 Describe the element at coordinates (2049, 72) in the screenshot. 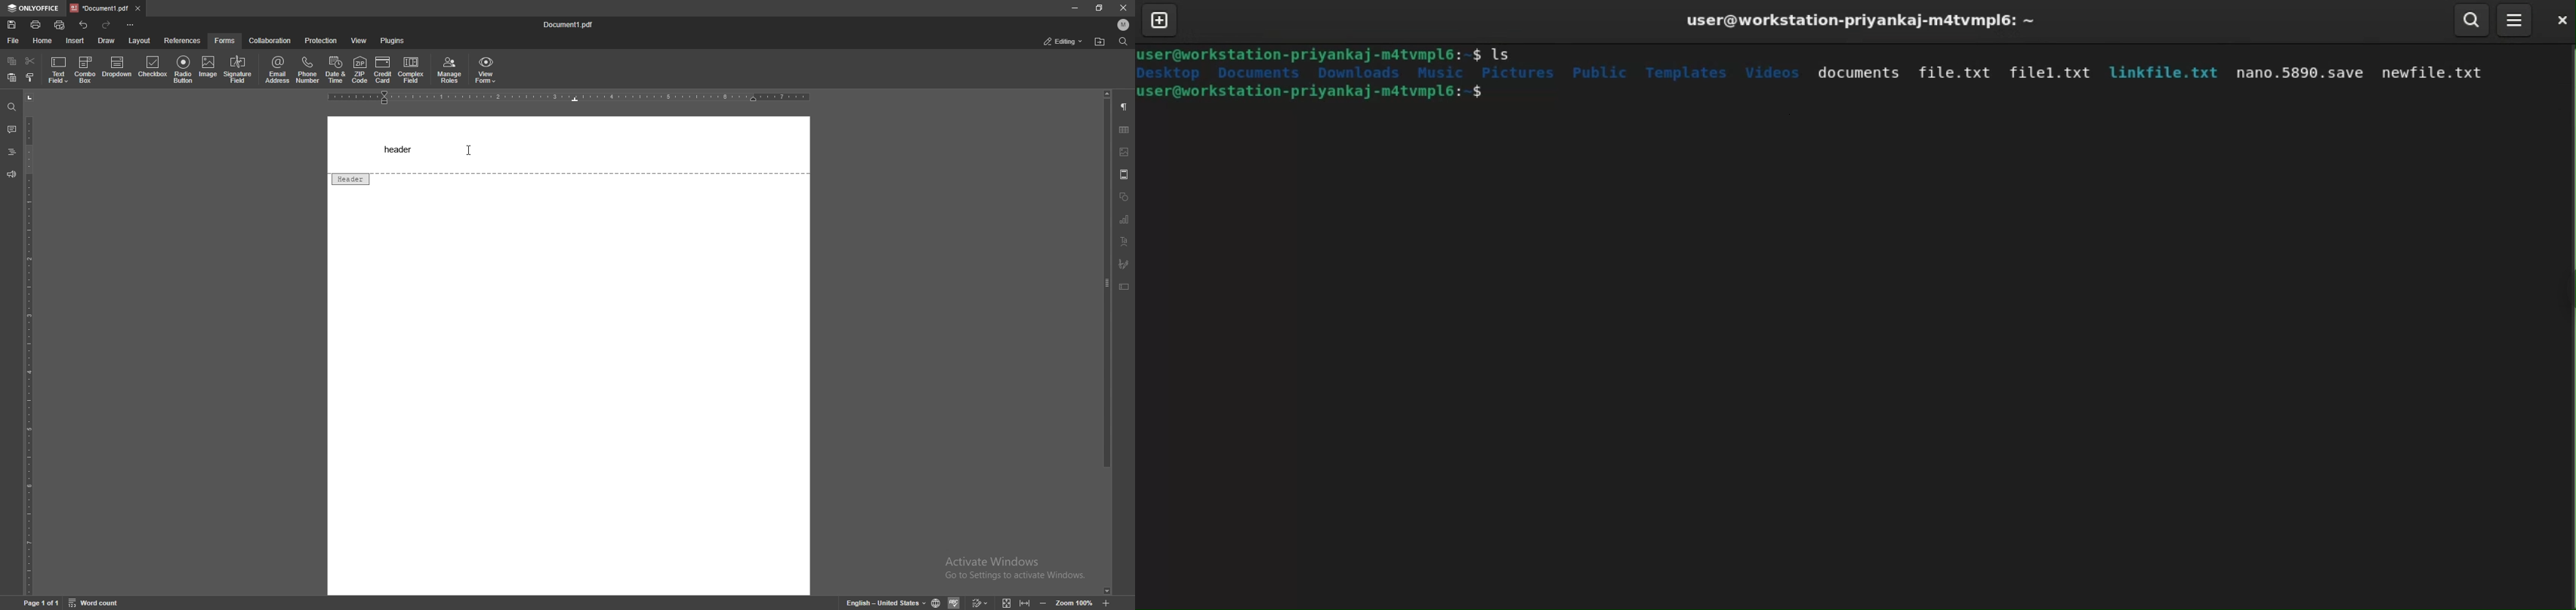

I see `file1.txt` at that location.